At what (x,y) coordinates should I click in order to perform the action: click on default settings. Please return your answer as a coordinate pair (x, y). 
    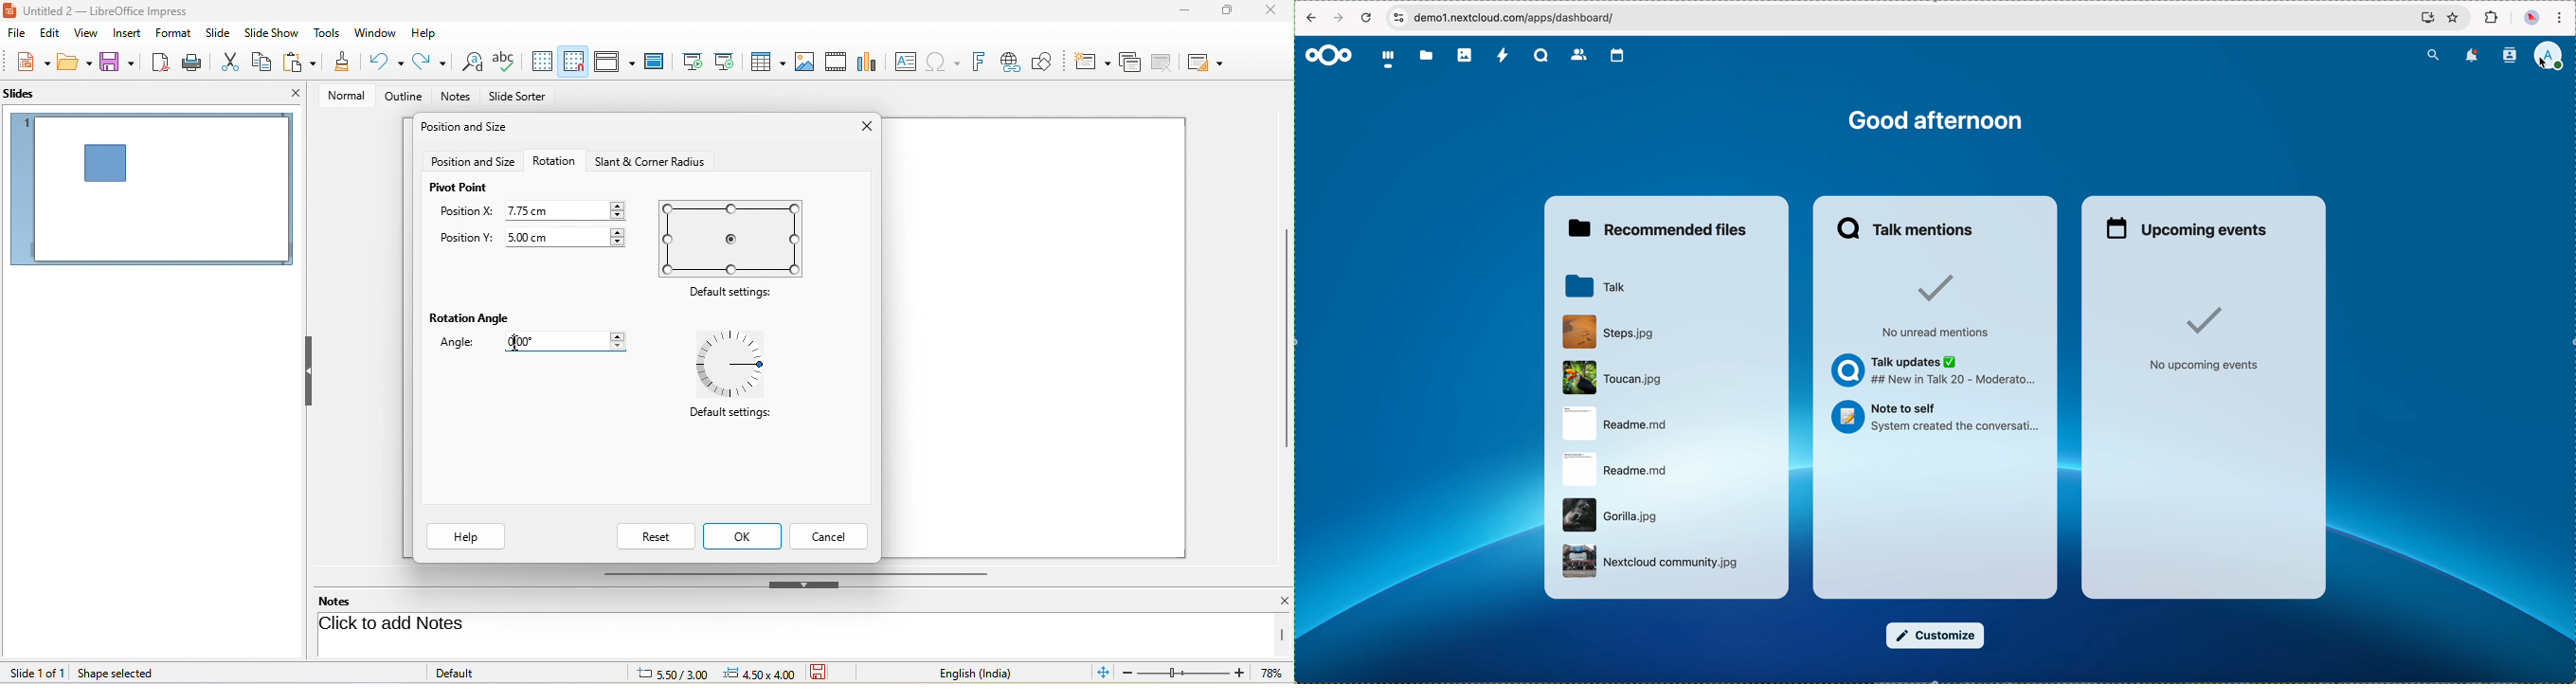
    Looking at the image, I should click on (736, 365).